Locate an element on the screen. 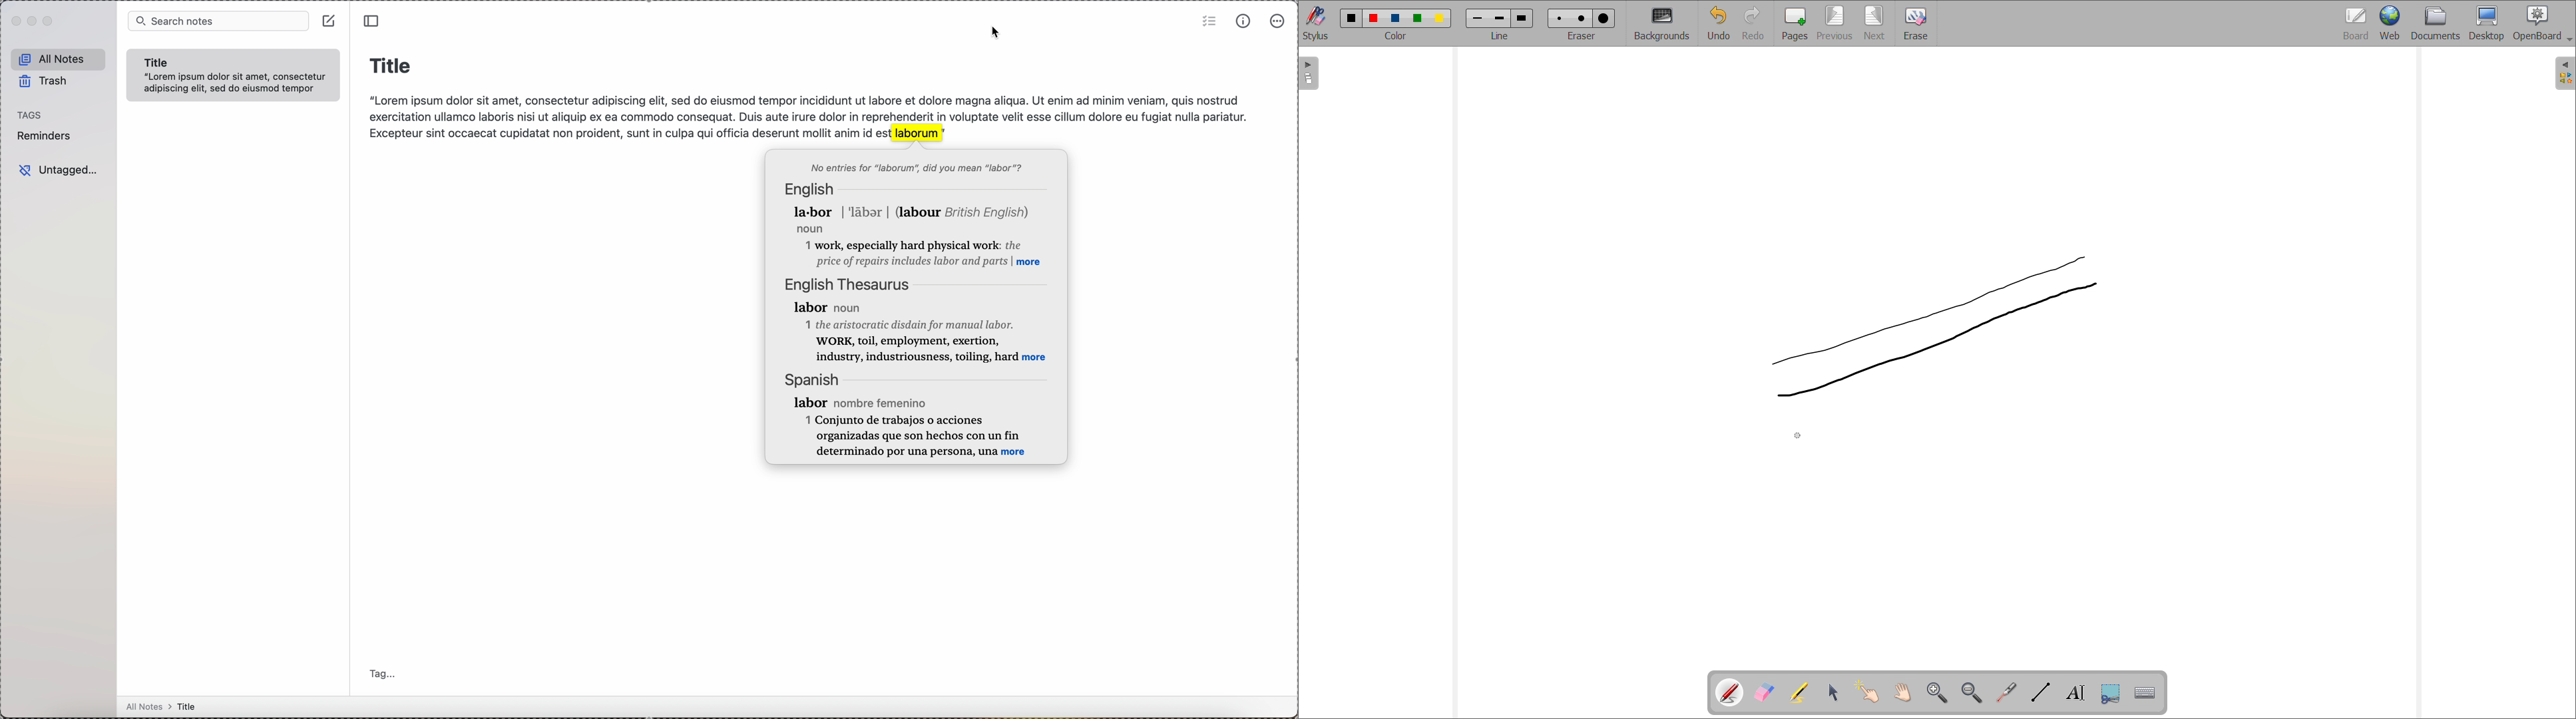 The width and height of the screenshot is (2576, 728). look up word is located at coordinates (917, 132).